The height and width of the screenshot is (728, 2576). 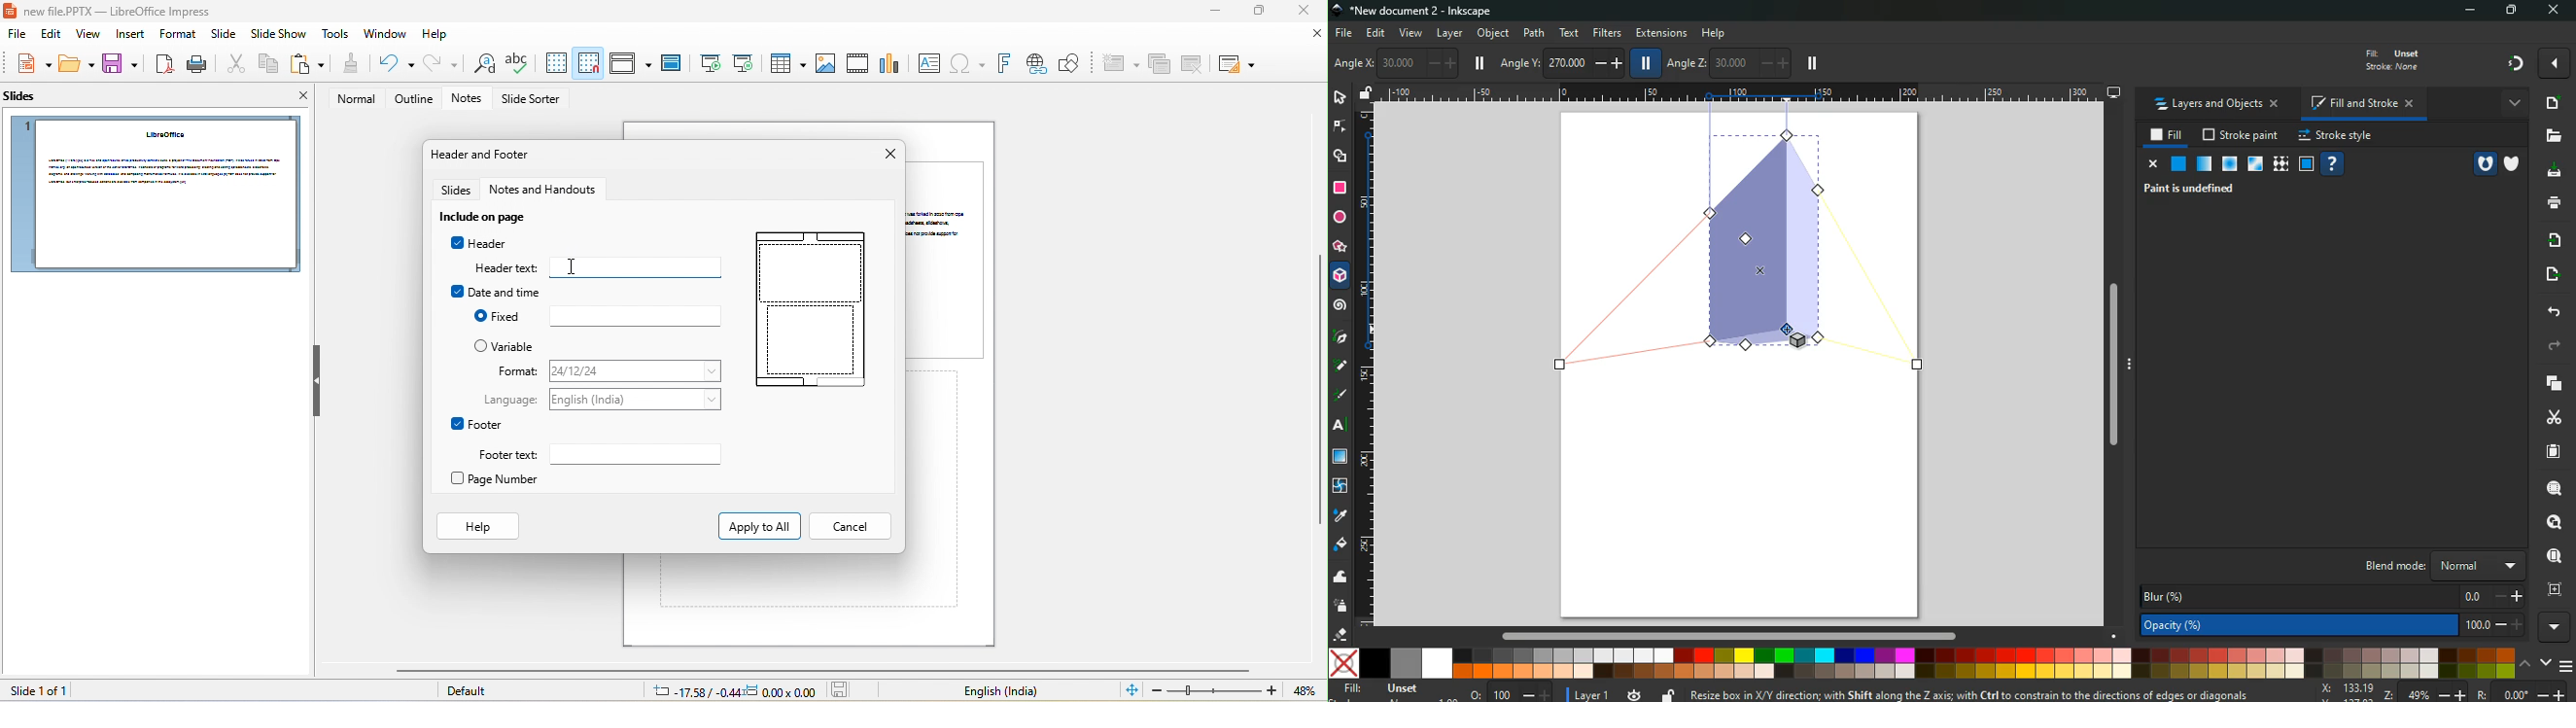 What do you see at coordinates (36, 690) in the screenshot?
I see `slide 1 of 1` at bounding box center [36, 690].